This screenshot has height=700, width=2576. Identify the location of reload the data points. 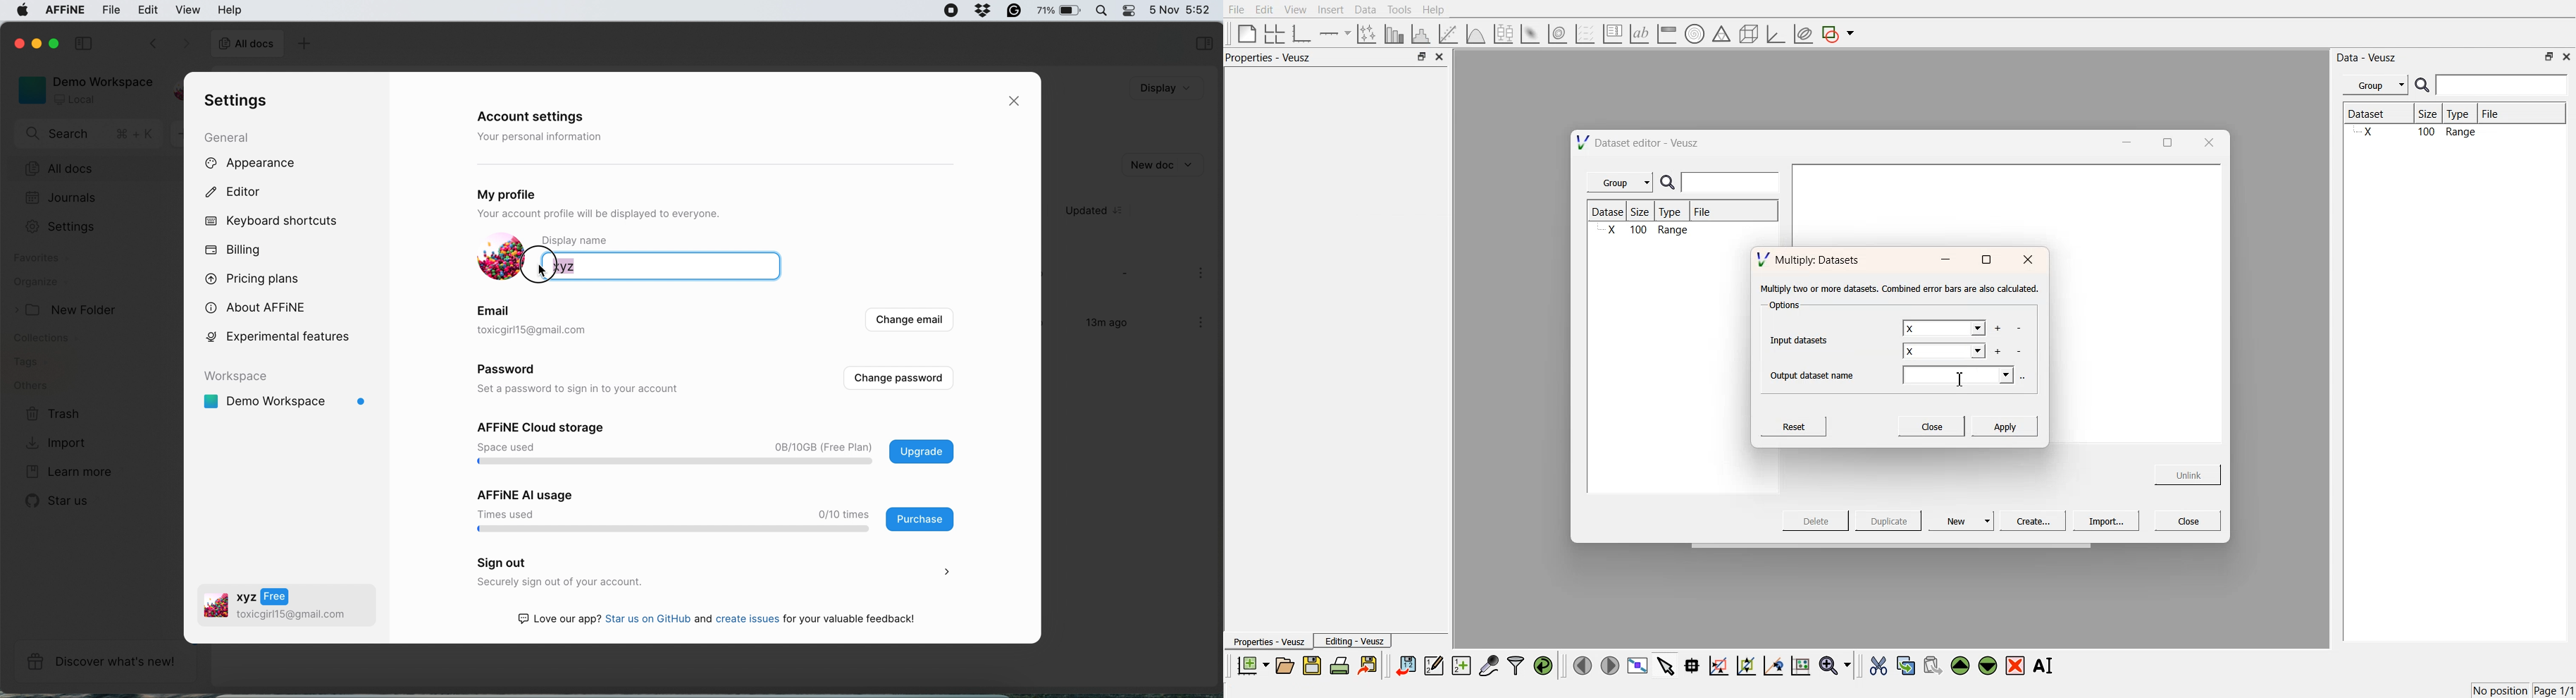
(1544, 666).